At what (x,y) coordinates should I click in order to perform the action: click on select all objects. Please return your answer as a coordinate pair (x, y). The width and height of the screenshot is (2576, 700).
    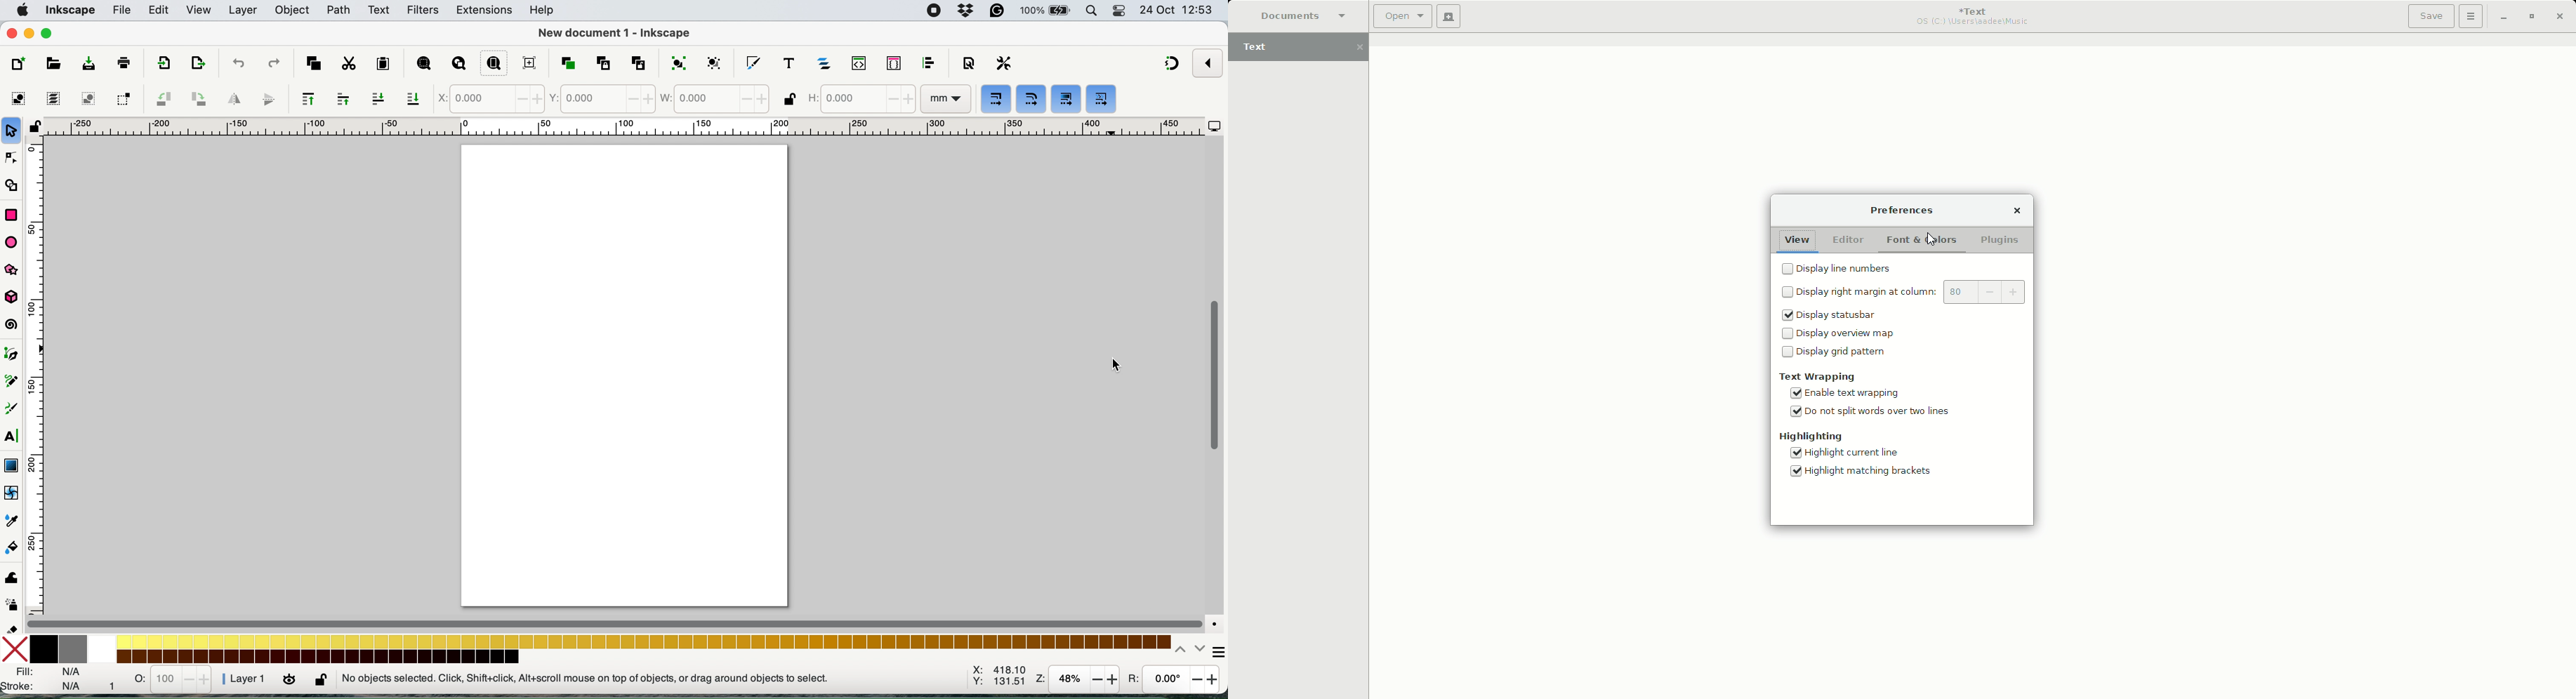
    Looking at the image, I should click on (16, 97).